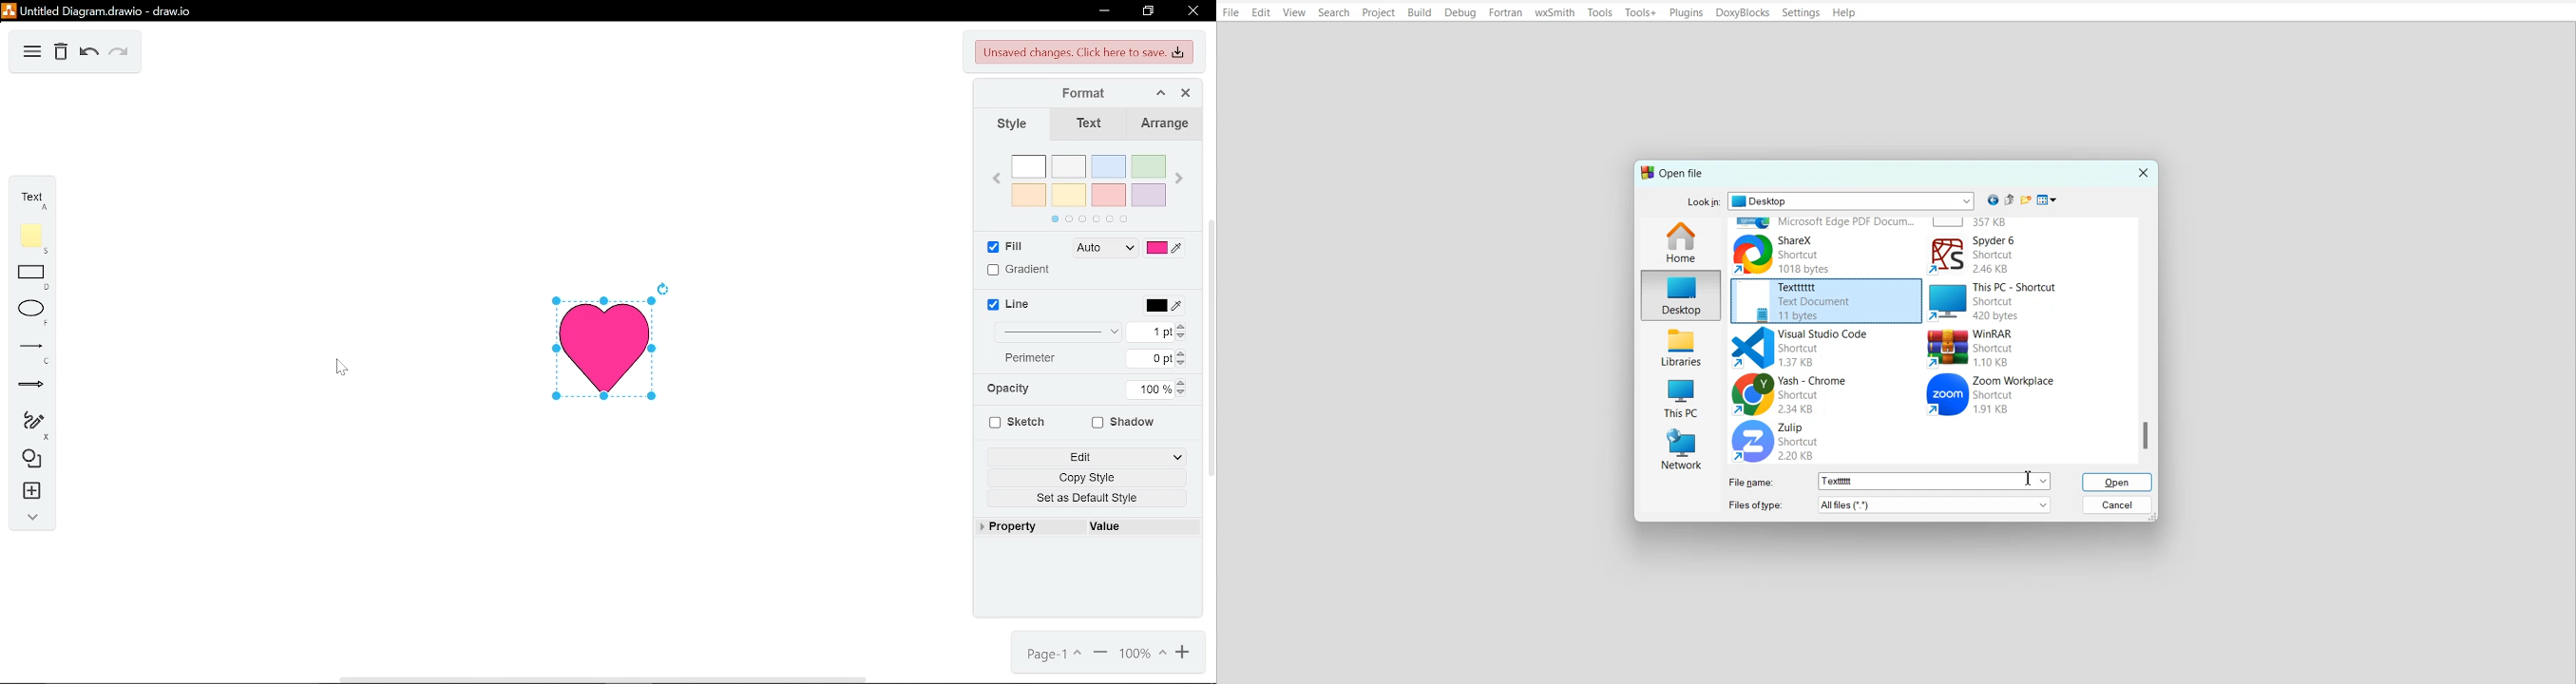  I want to click on restore down, so click(1150, 11).